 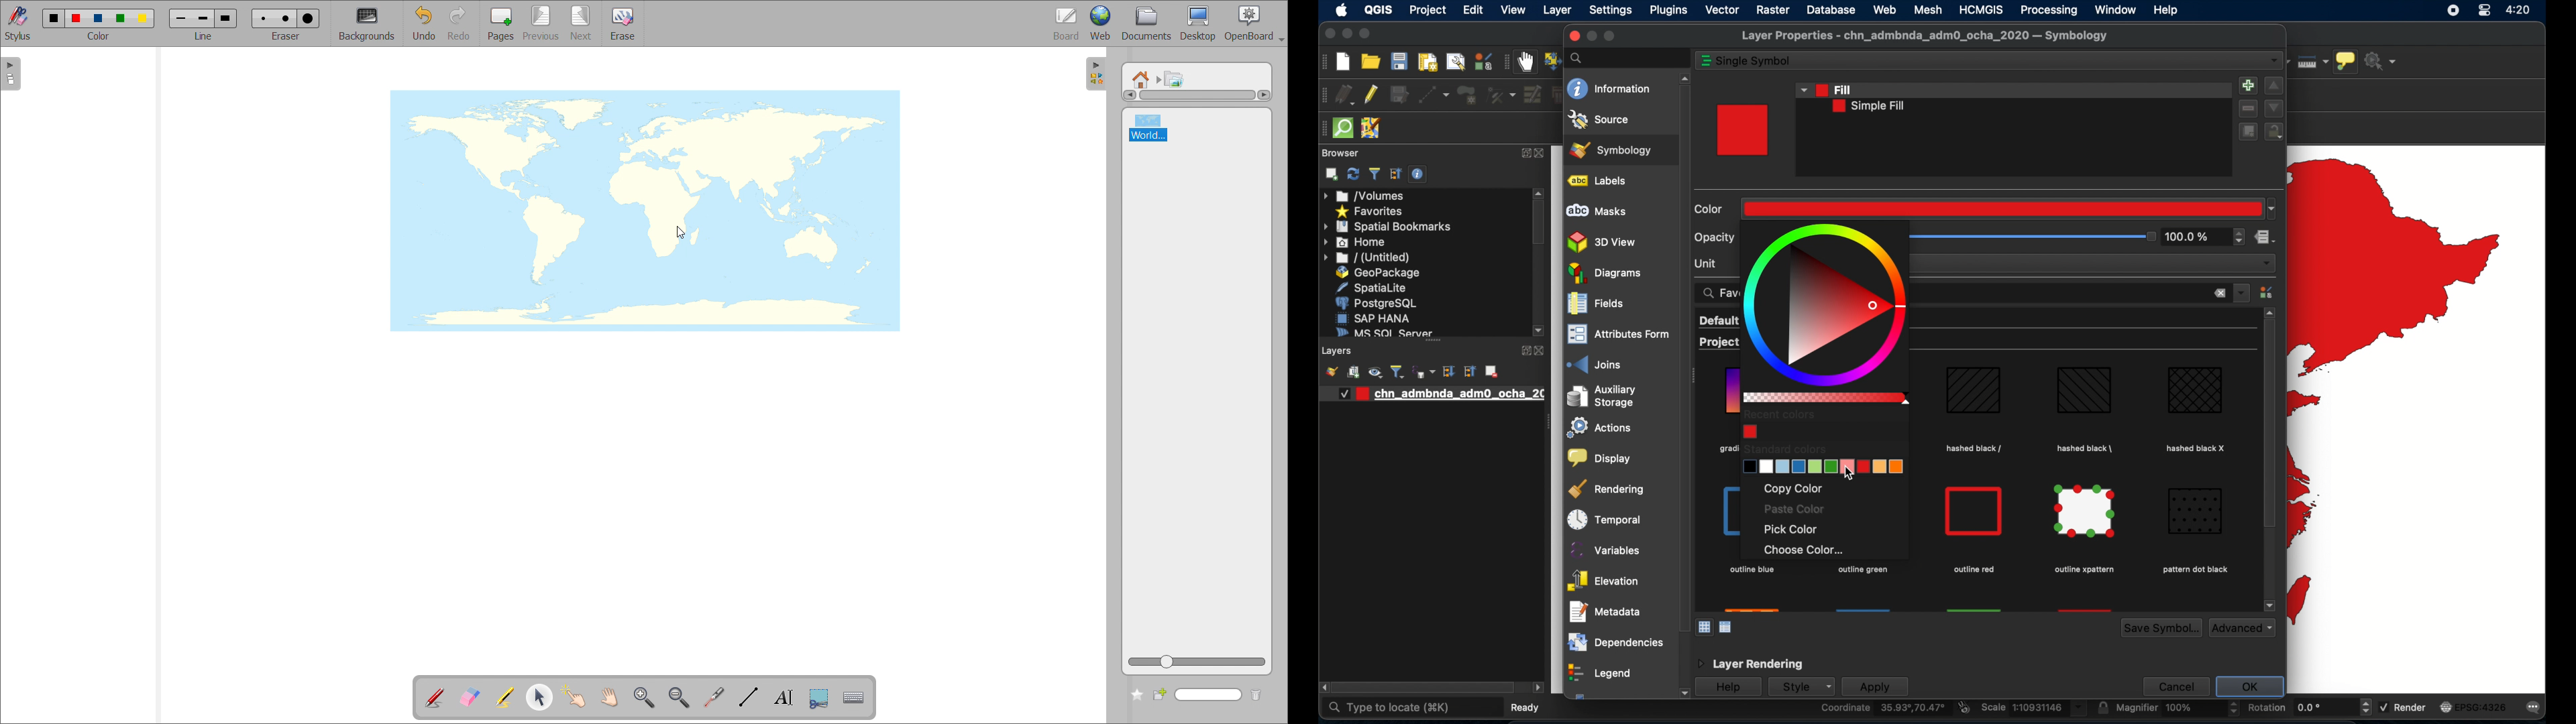 I want to click on expand, so click(x=1448, y=371).